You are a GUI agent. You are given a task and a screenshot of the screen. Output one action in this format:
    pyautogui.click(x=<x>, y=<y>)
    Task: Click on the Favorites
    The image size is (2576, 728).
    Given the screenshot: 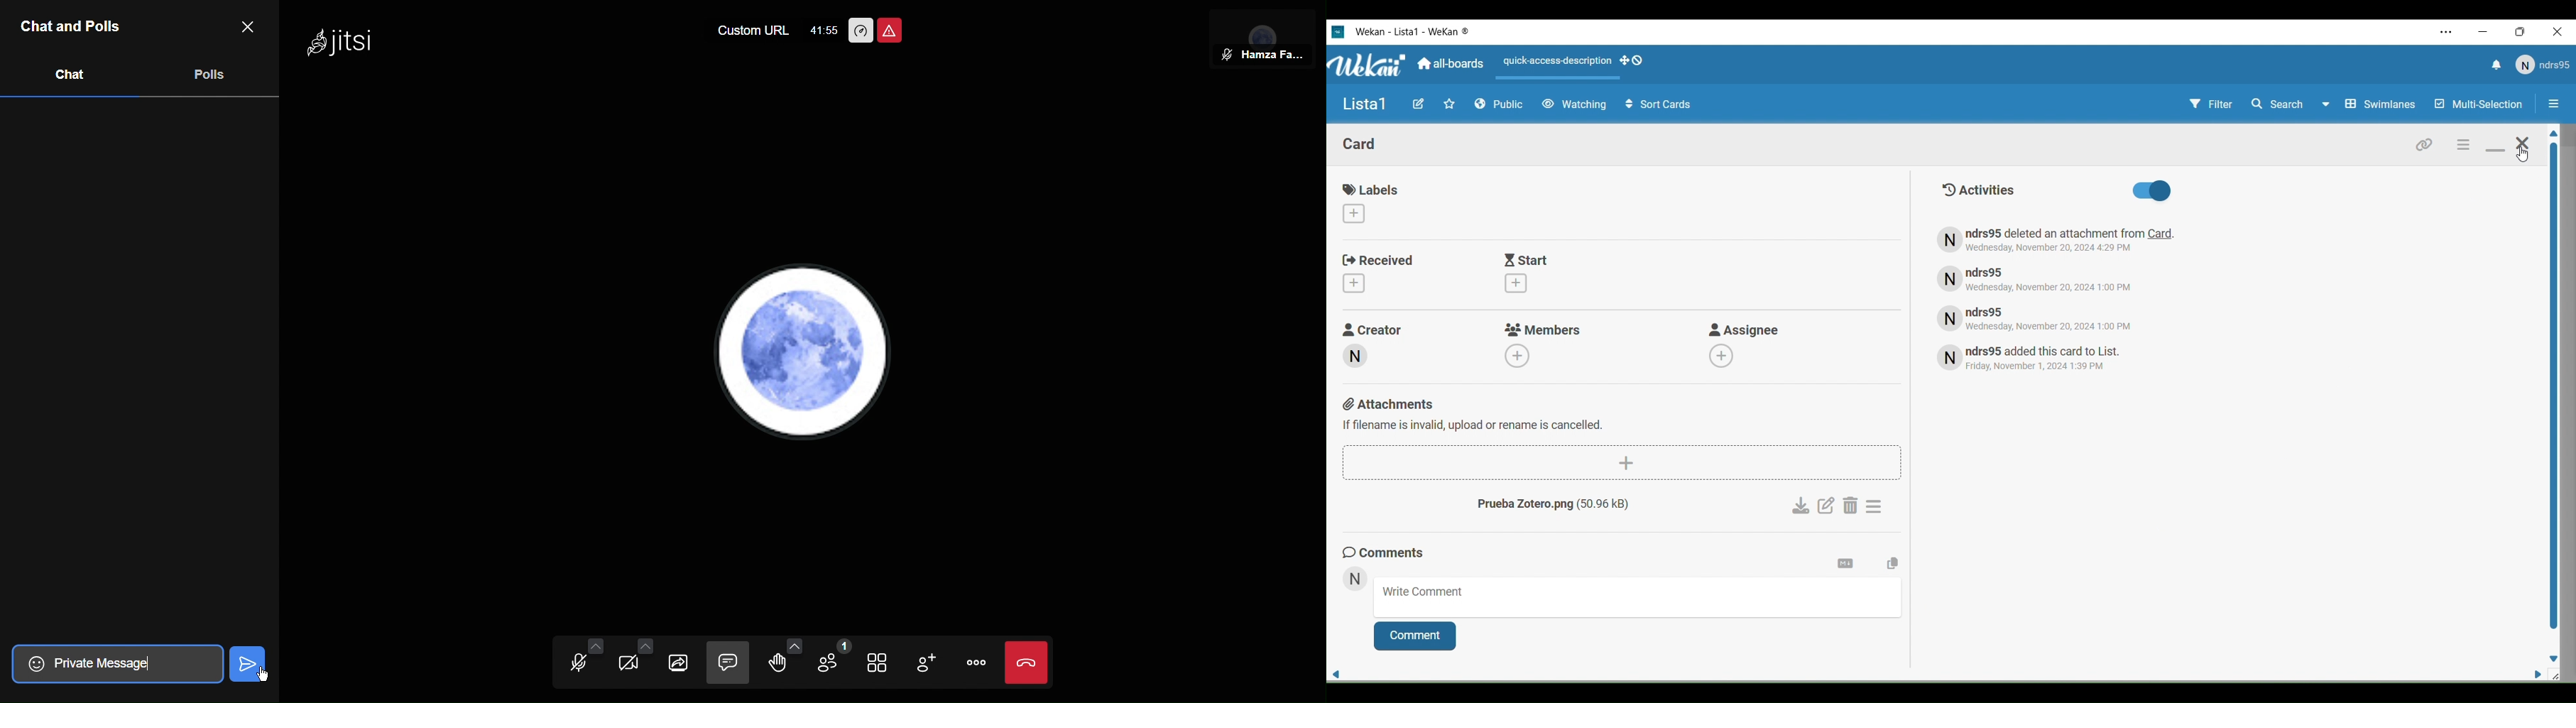 What is the action you would take?
    pyautogui.click(x=1449, y=104)
    